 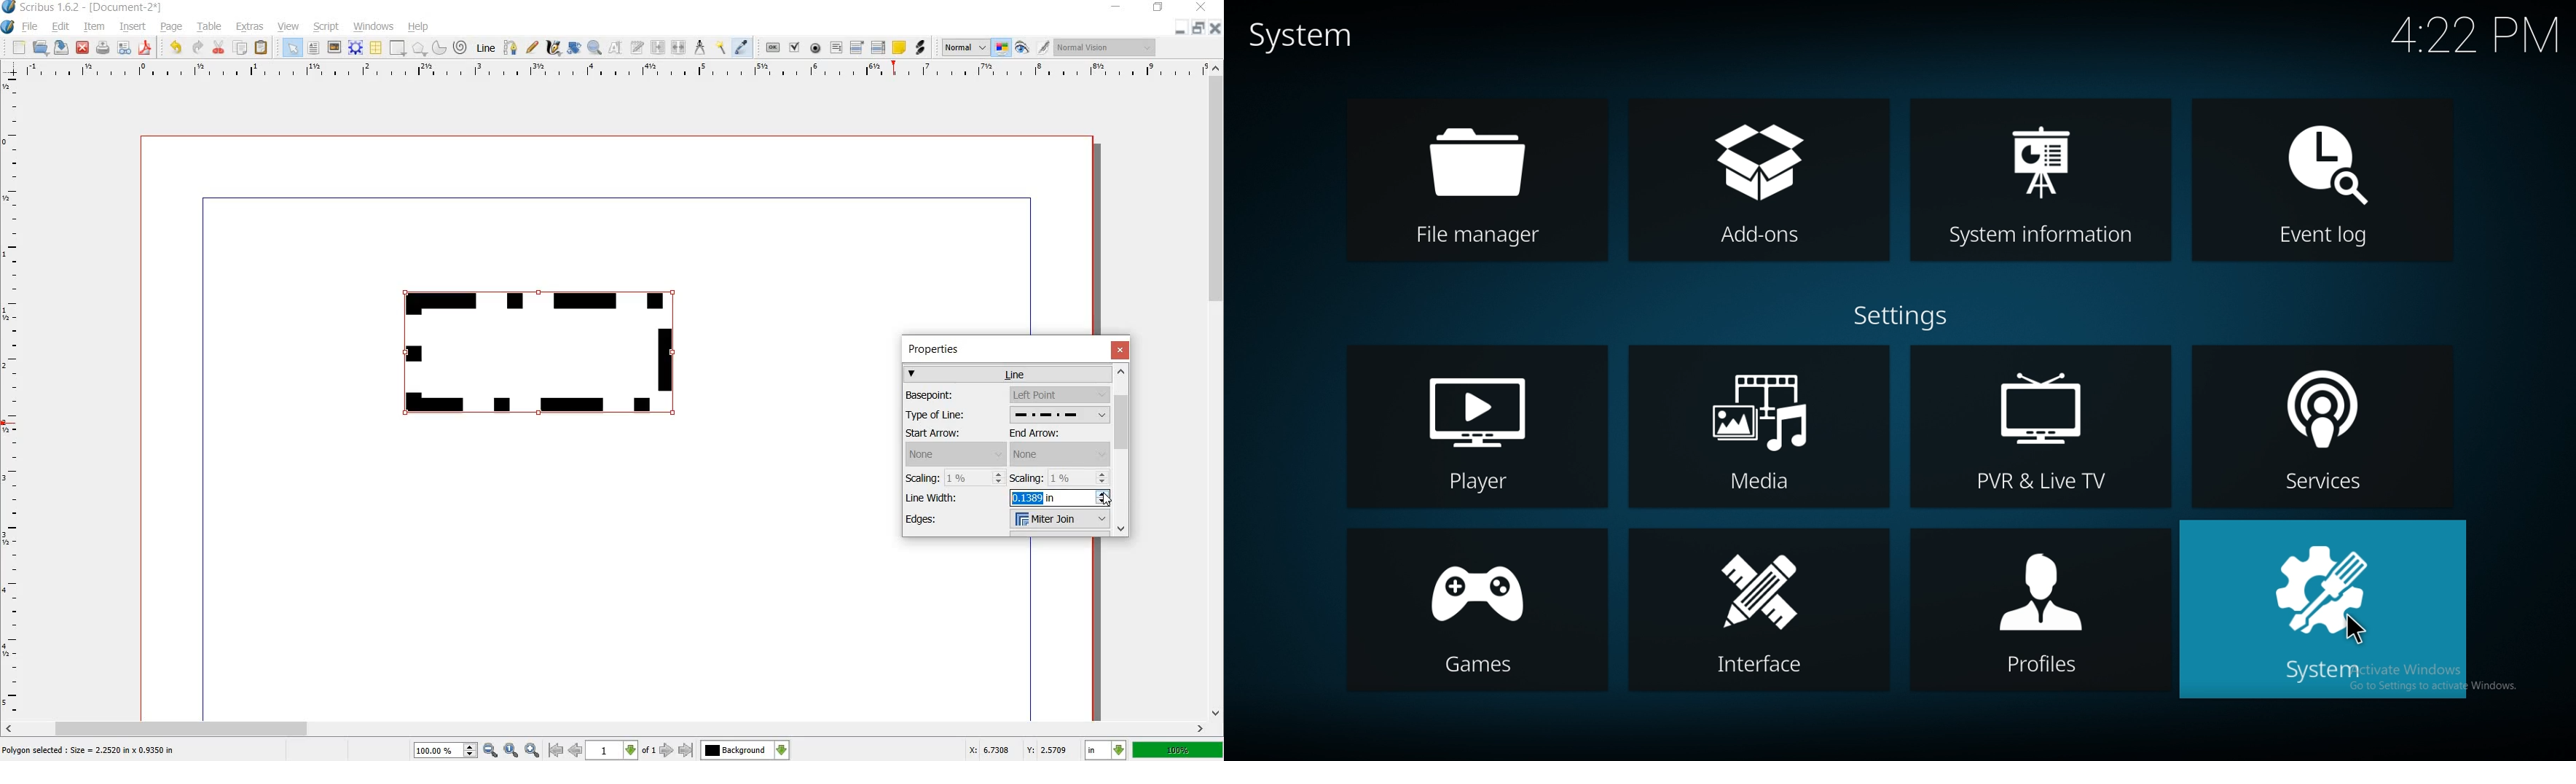 What do you see at coordinates (374, 27) in the screenshot?
I see `WINDOWS` at bounding box center [374, 27].